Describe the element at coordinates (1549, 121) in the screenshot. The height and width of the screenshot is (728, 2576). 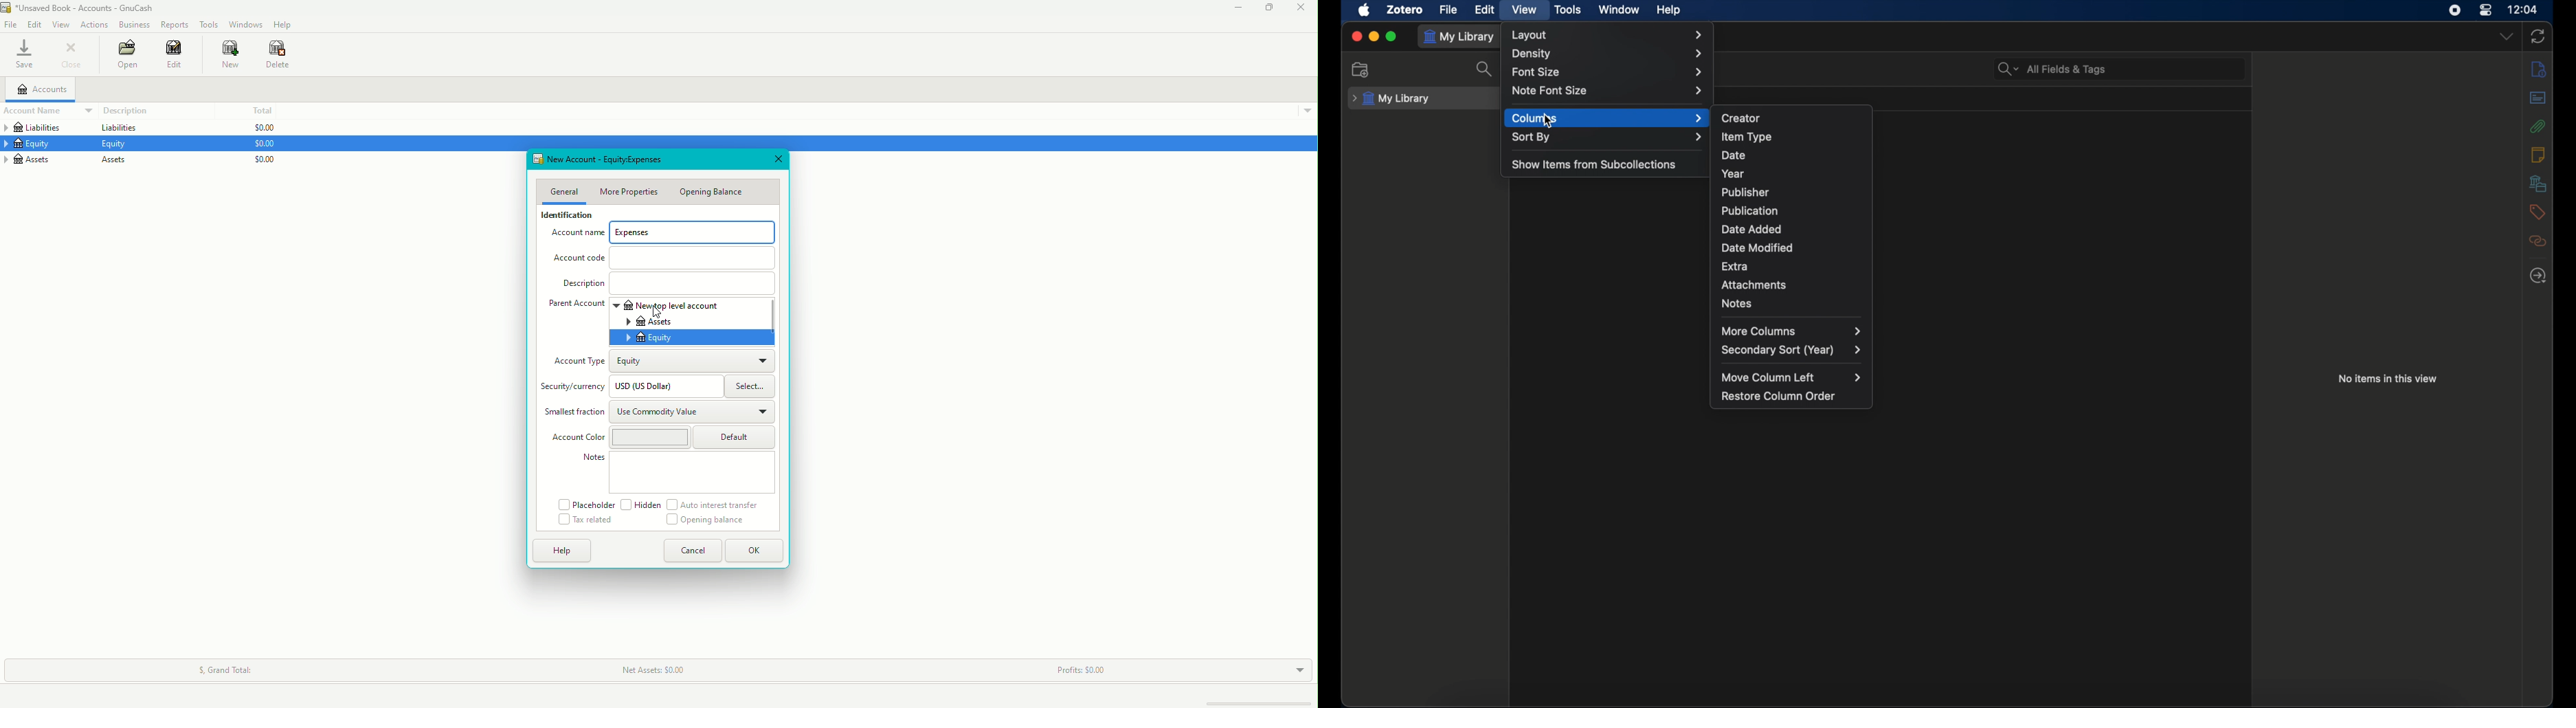
I see `cursor` at that location.